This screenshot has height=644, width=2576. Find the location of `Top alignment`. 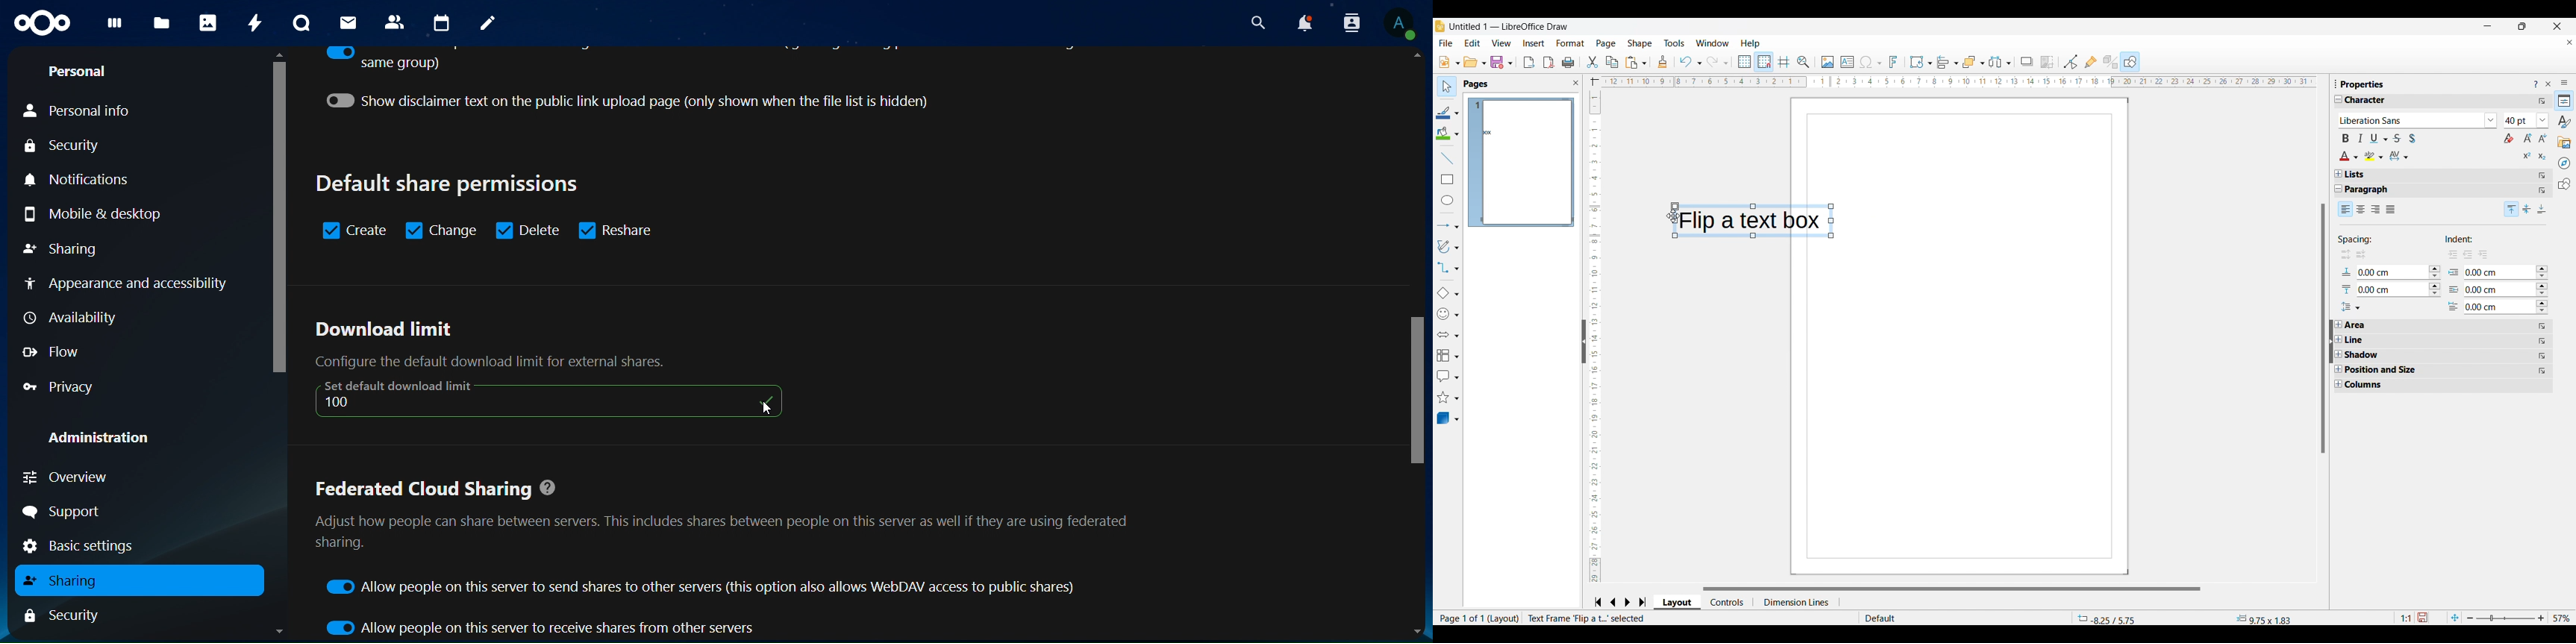

Top alignment is located at coordinates (2512, 209).